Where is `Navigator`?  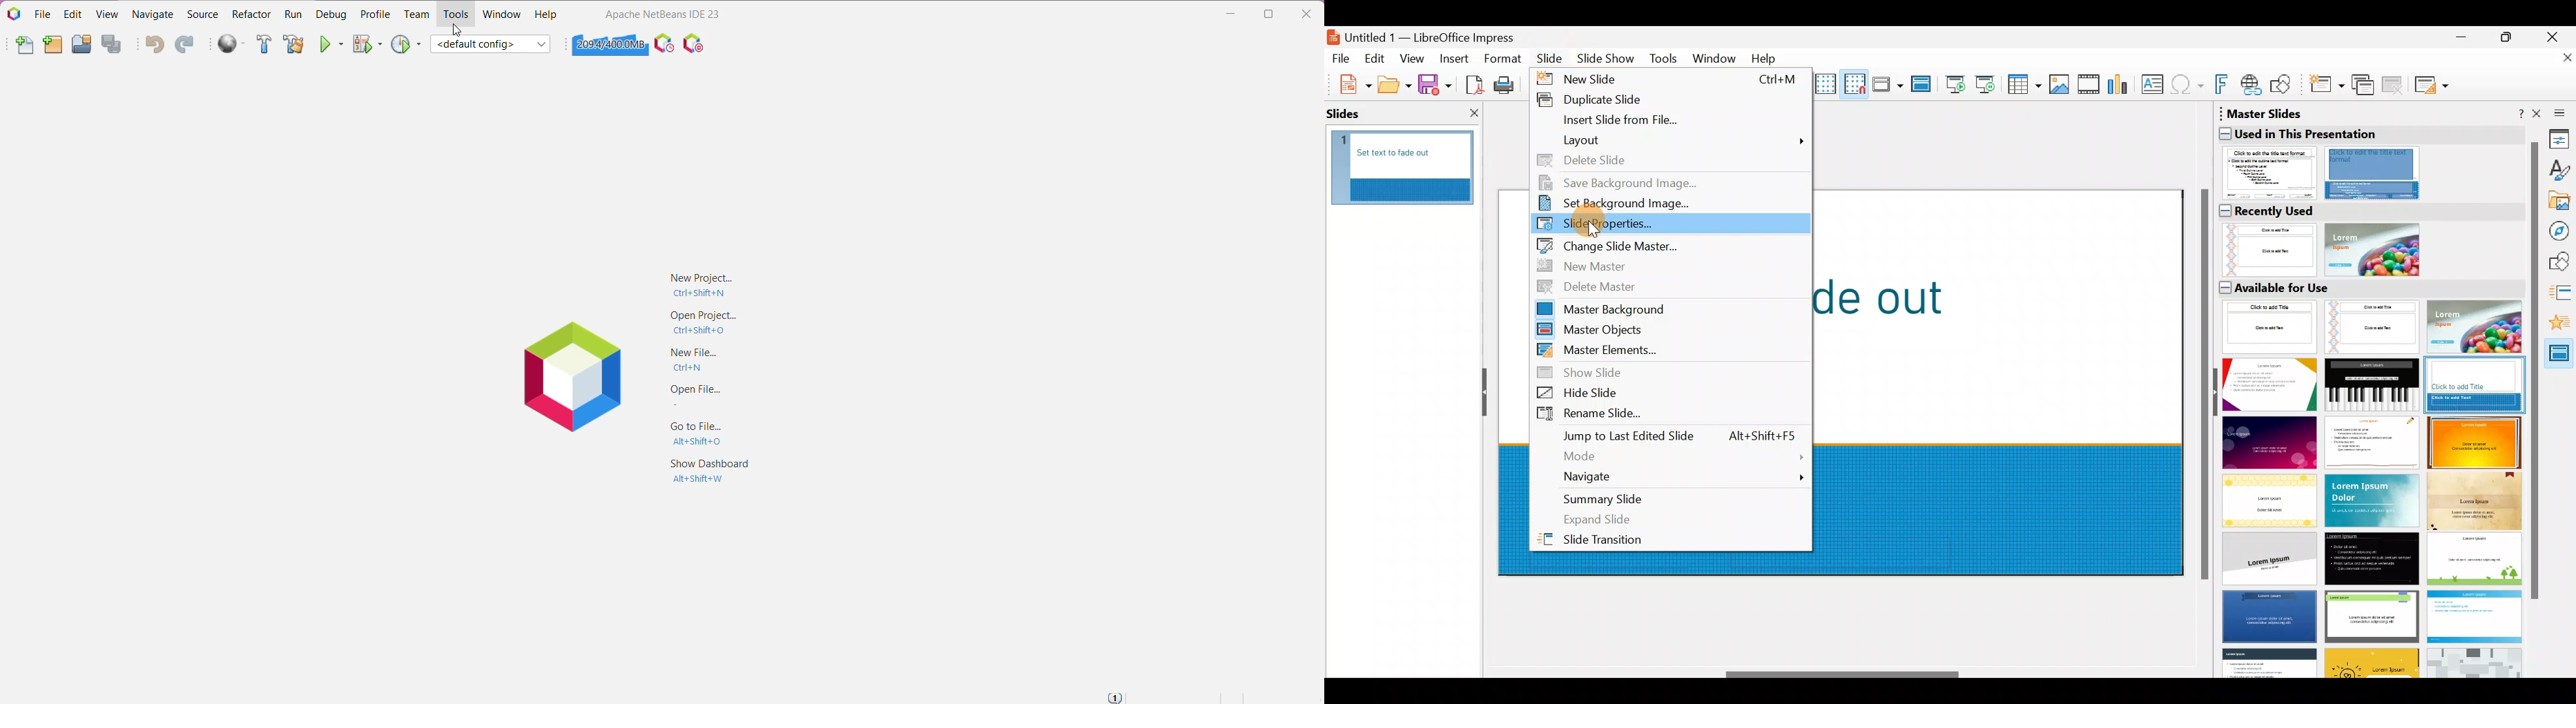
Navigator is located at coordinates (2561, 231).